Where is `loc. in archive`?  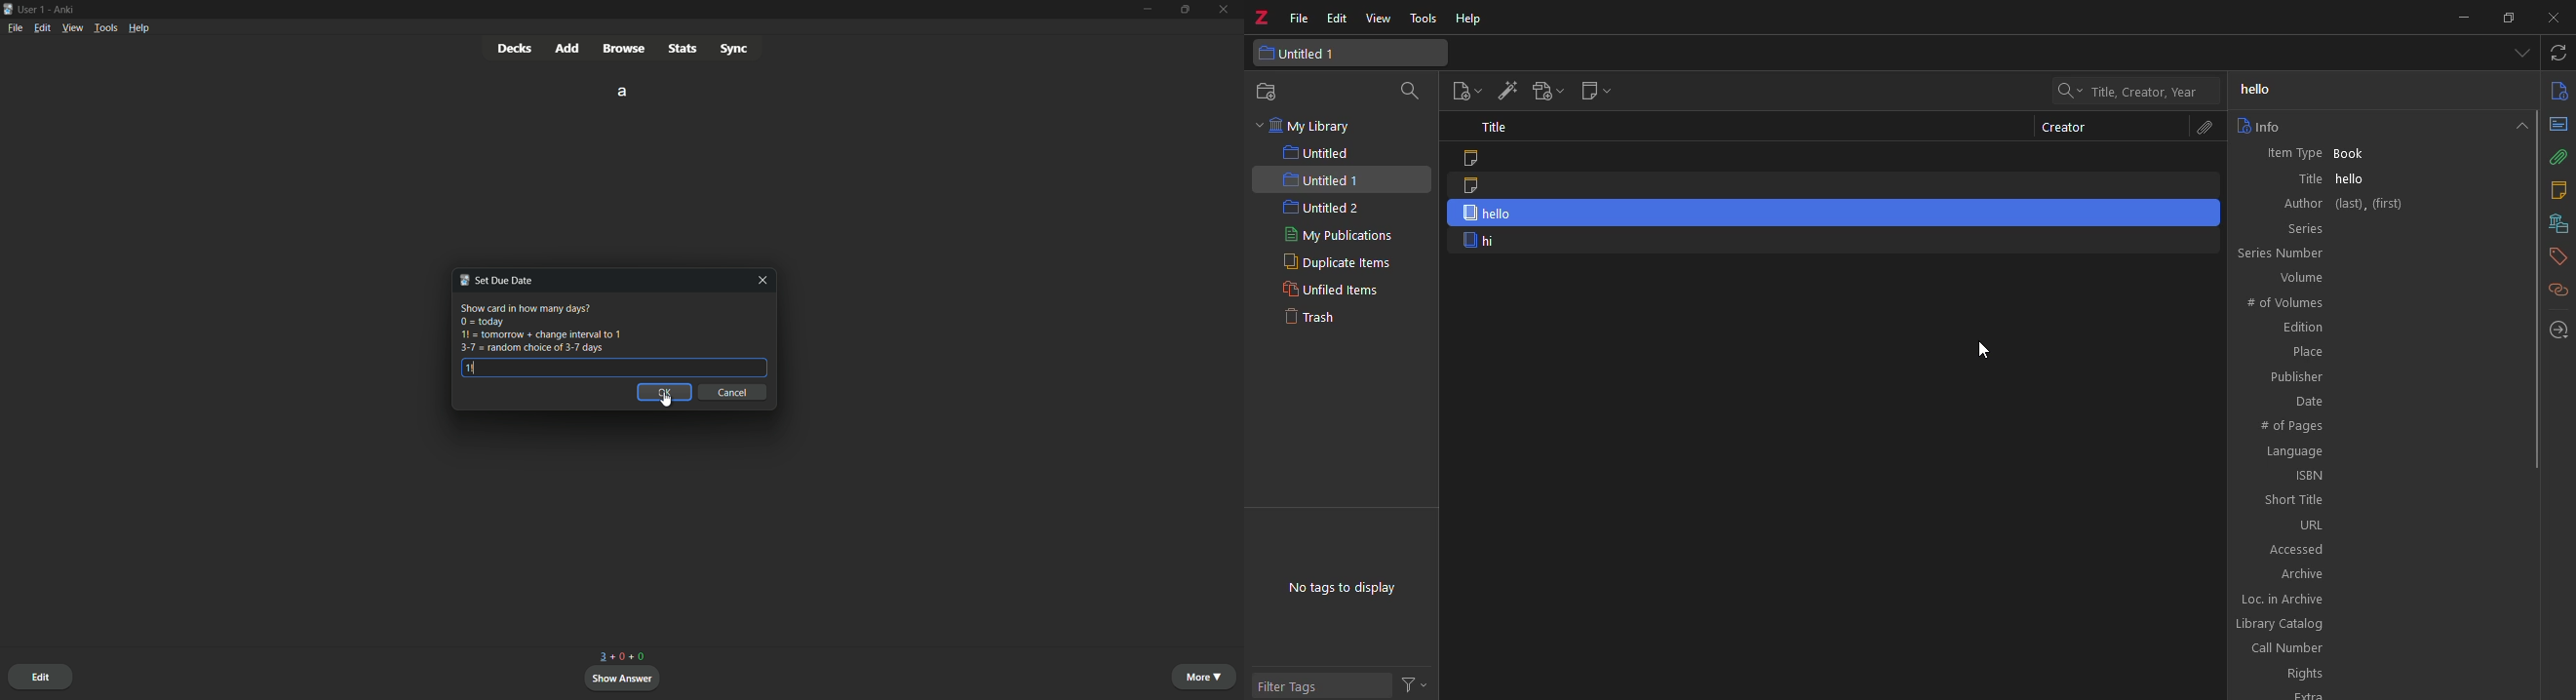
loc. in archive is located at coordinates (2377, 599).